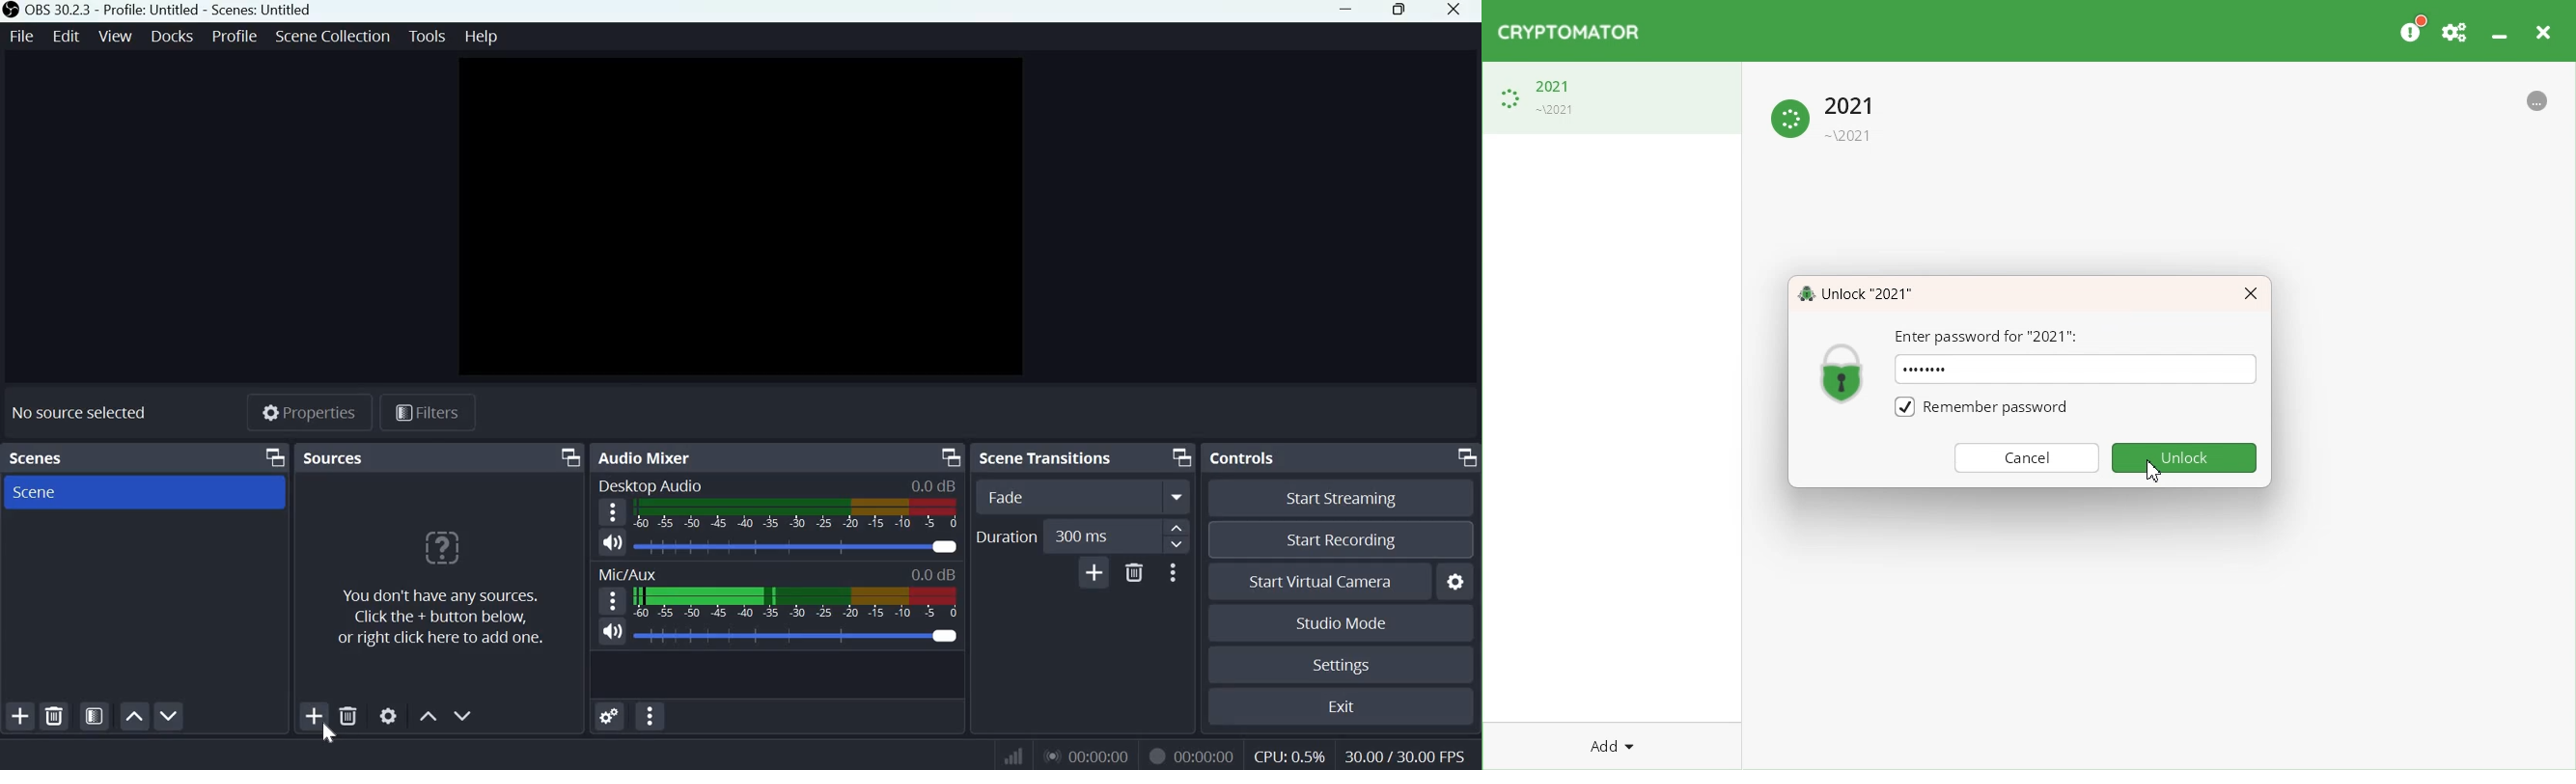 The width and height of the screenshot is (2576, 784). What do you see at coordinates (348, 458) in the screenshot?
I see `sources` at bounding box center [348, 458].